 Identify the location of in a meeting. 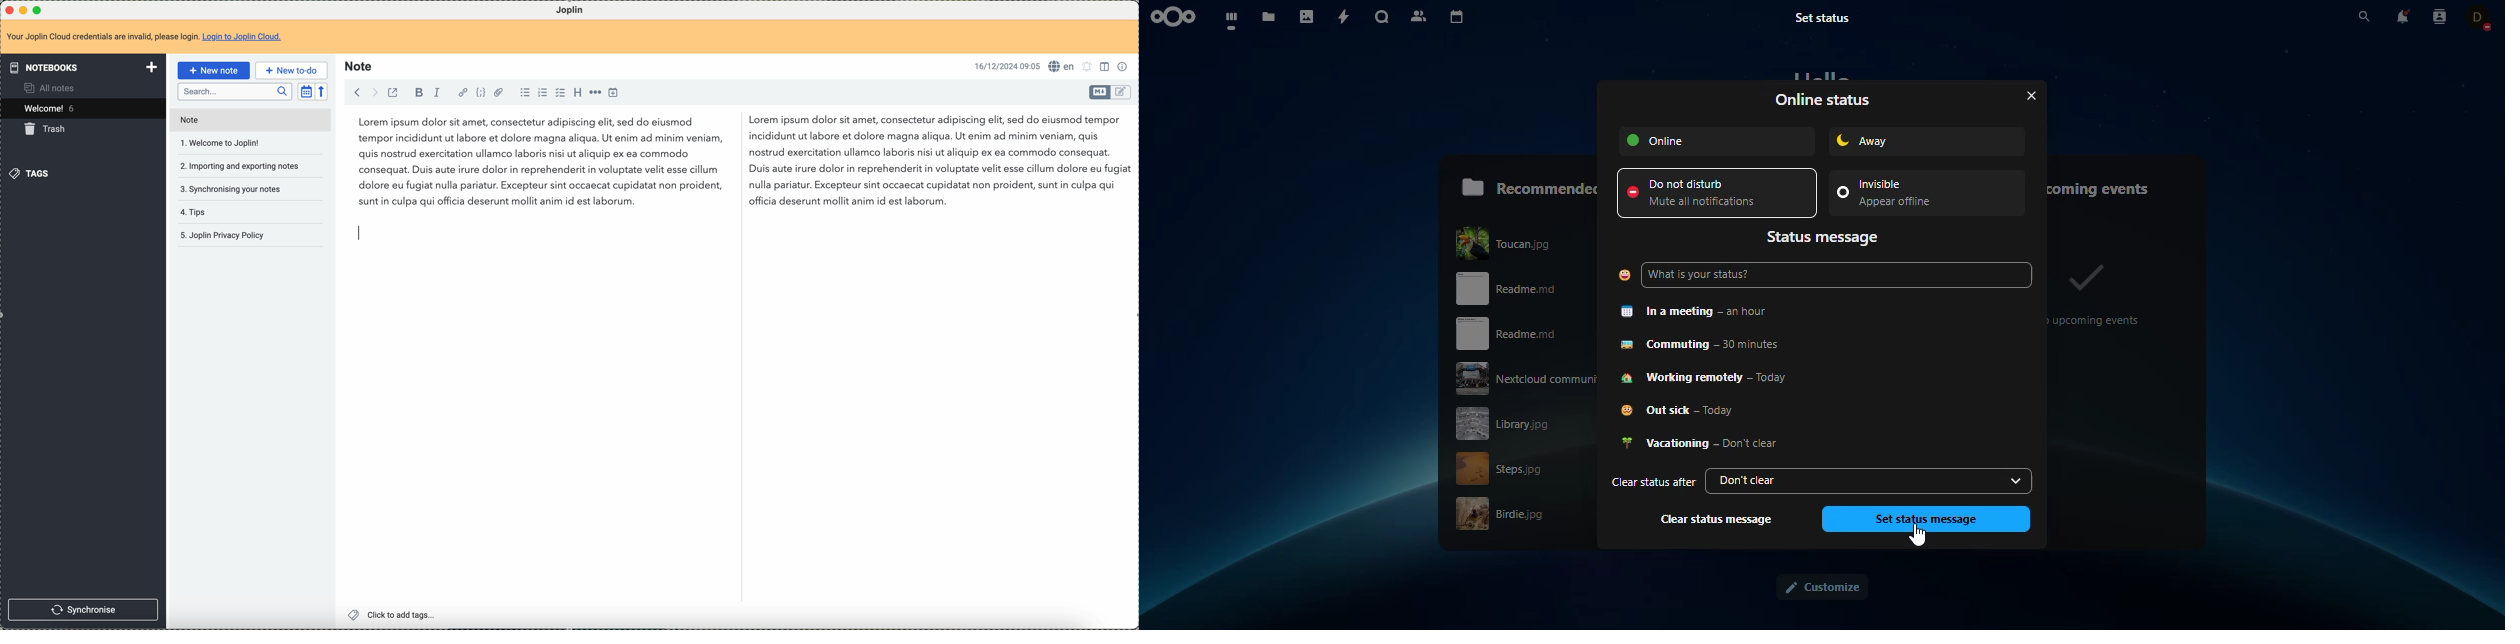
(1706, 310).